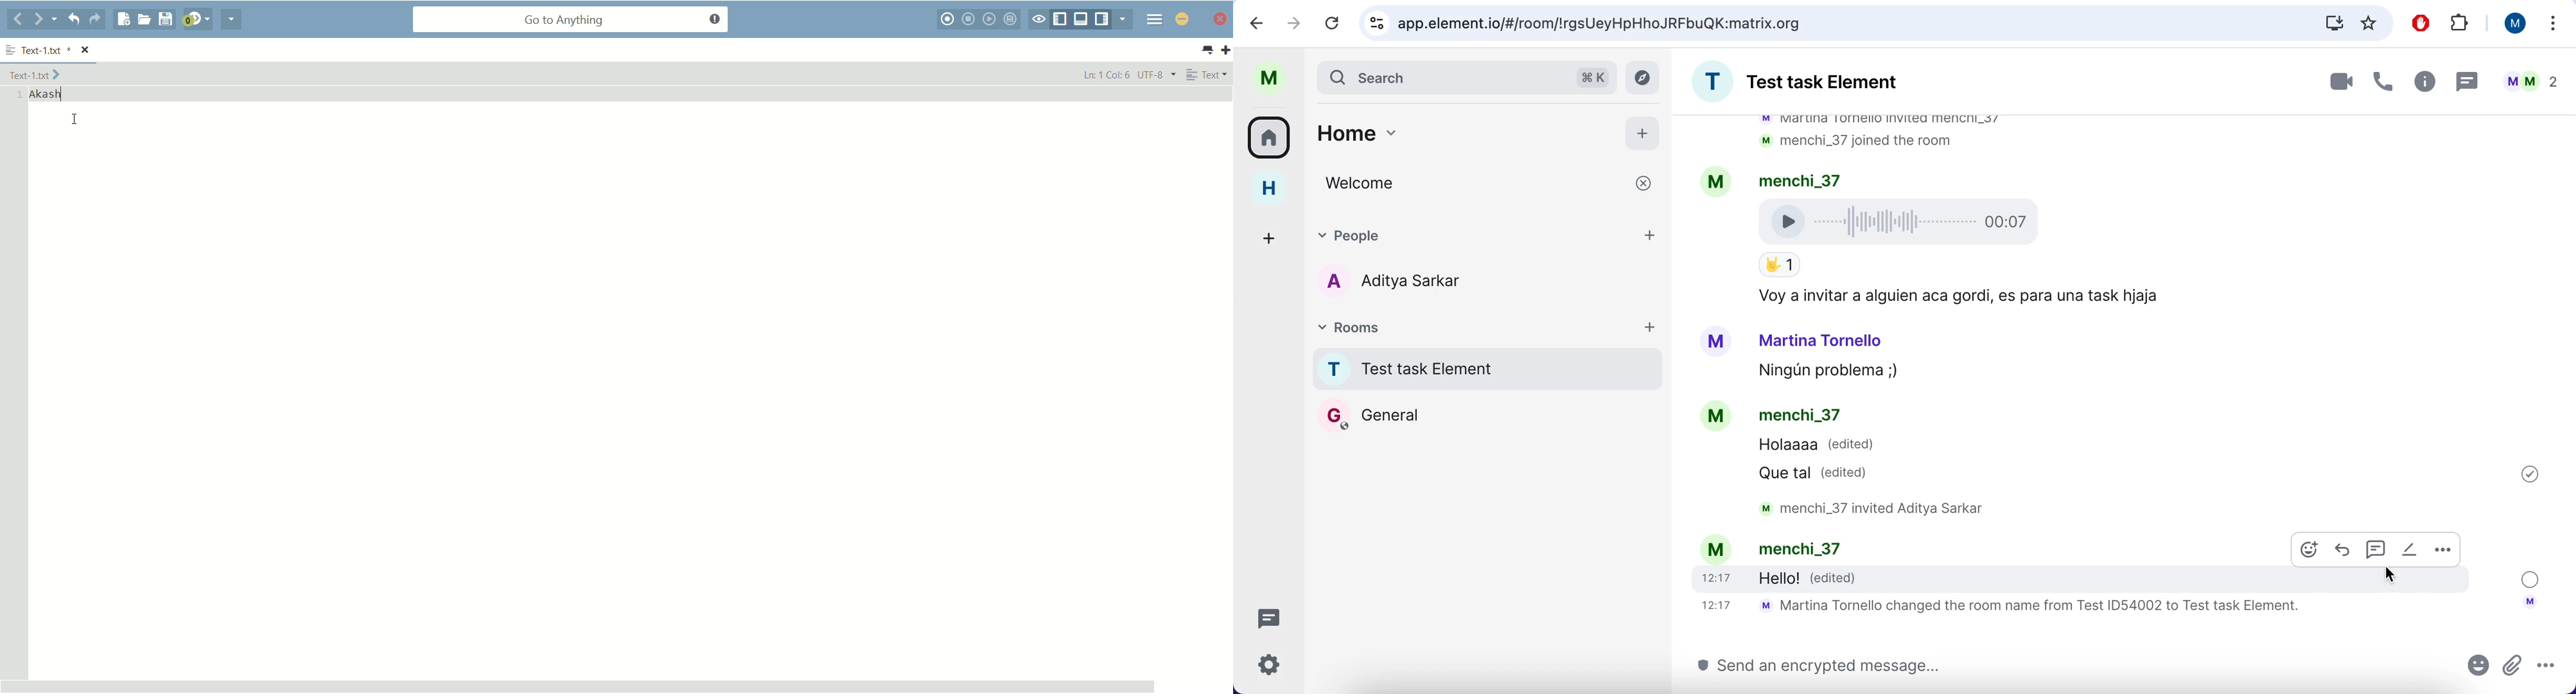  What do you see at coordinates (1472, 331) in the screenshot?
I see `rooms` at bounding box center [1472, 331].